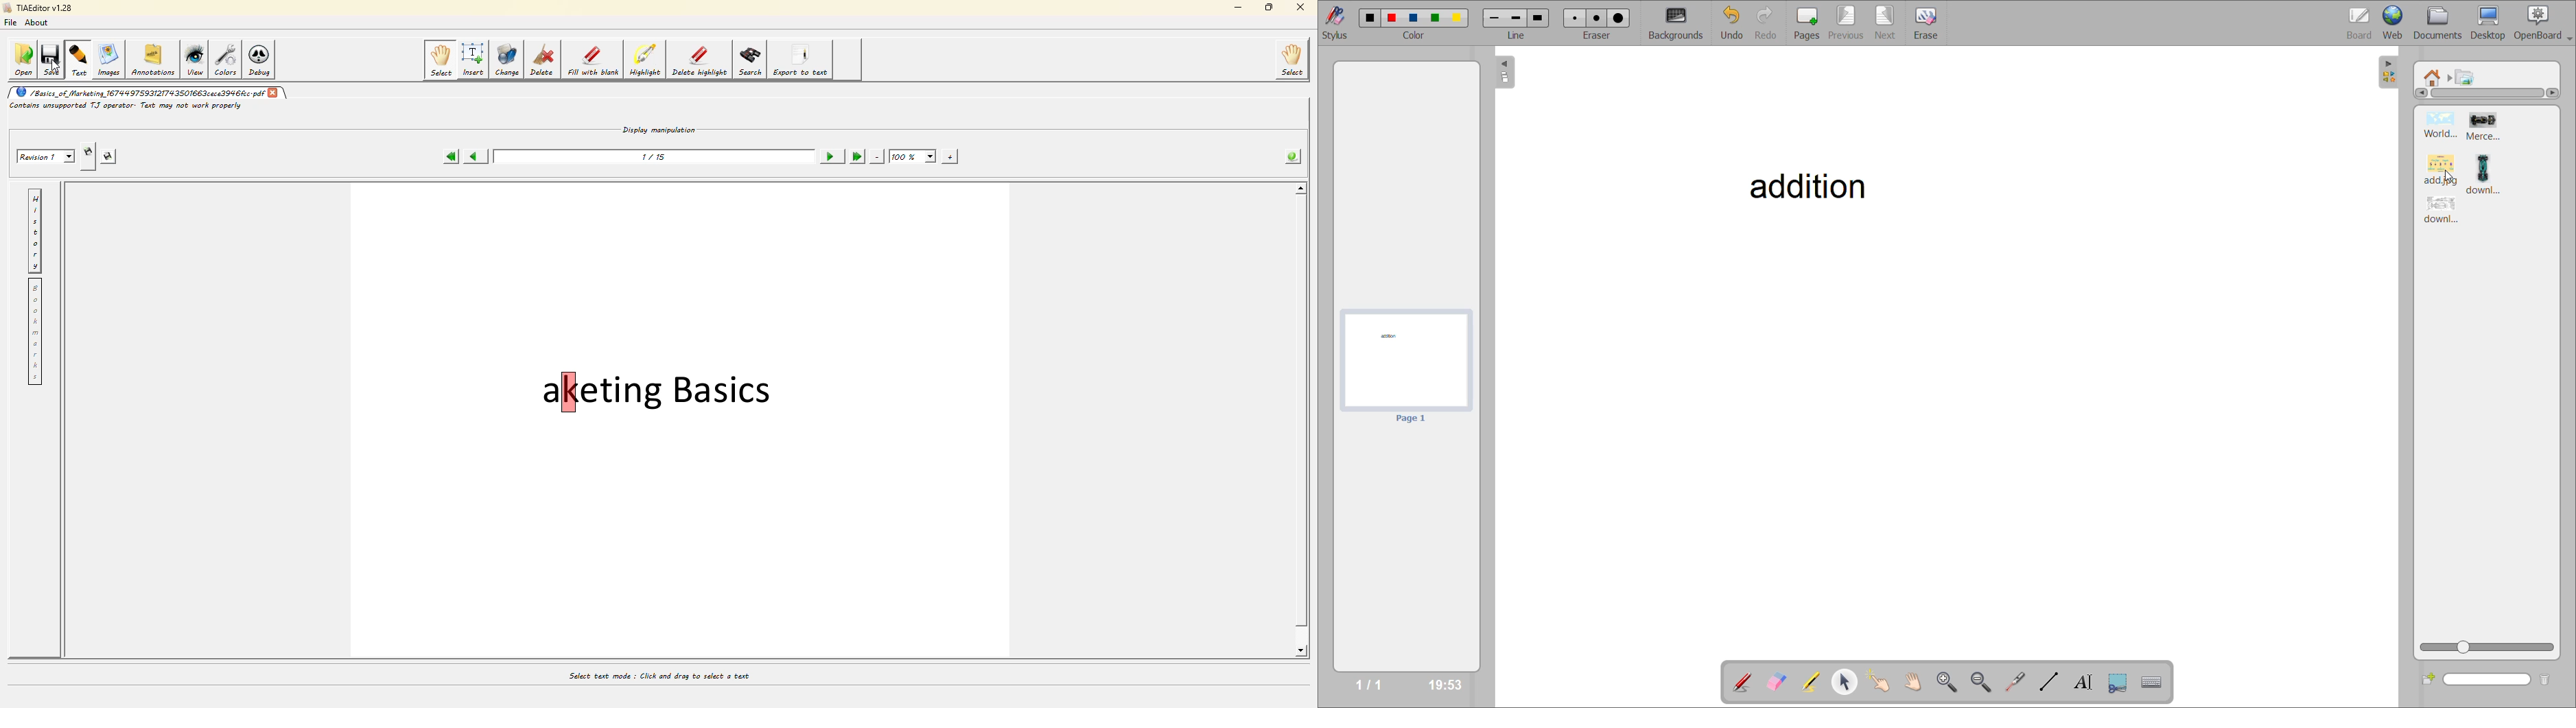  I want to click on delete, so click(2548, 680).